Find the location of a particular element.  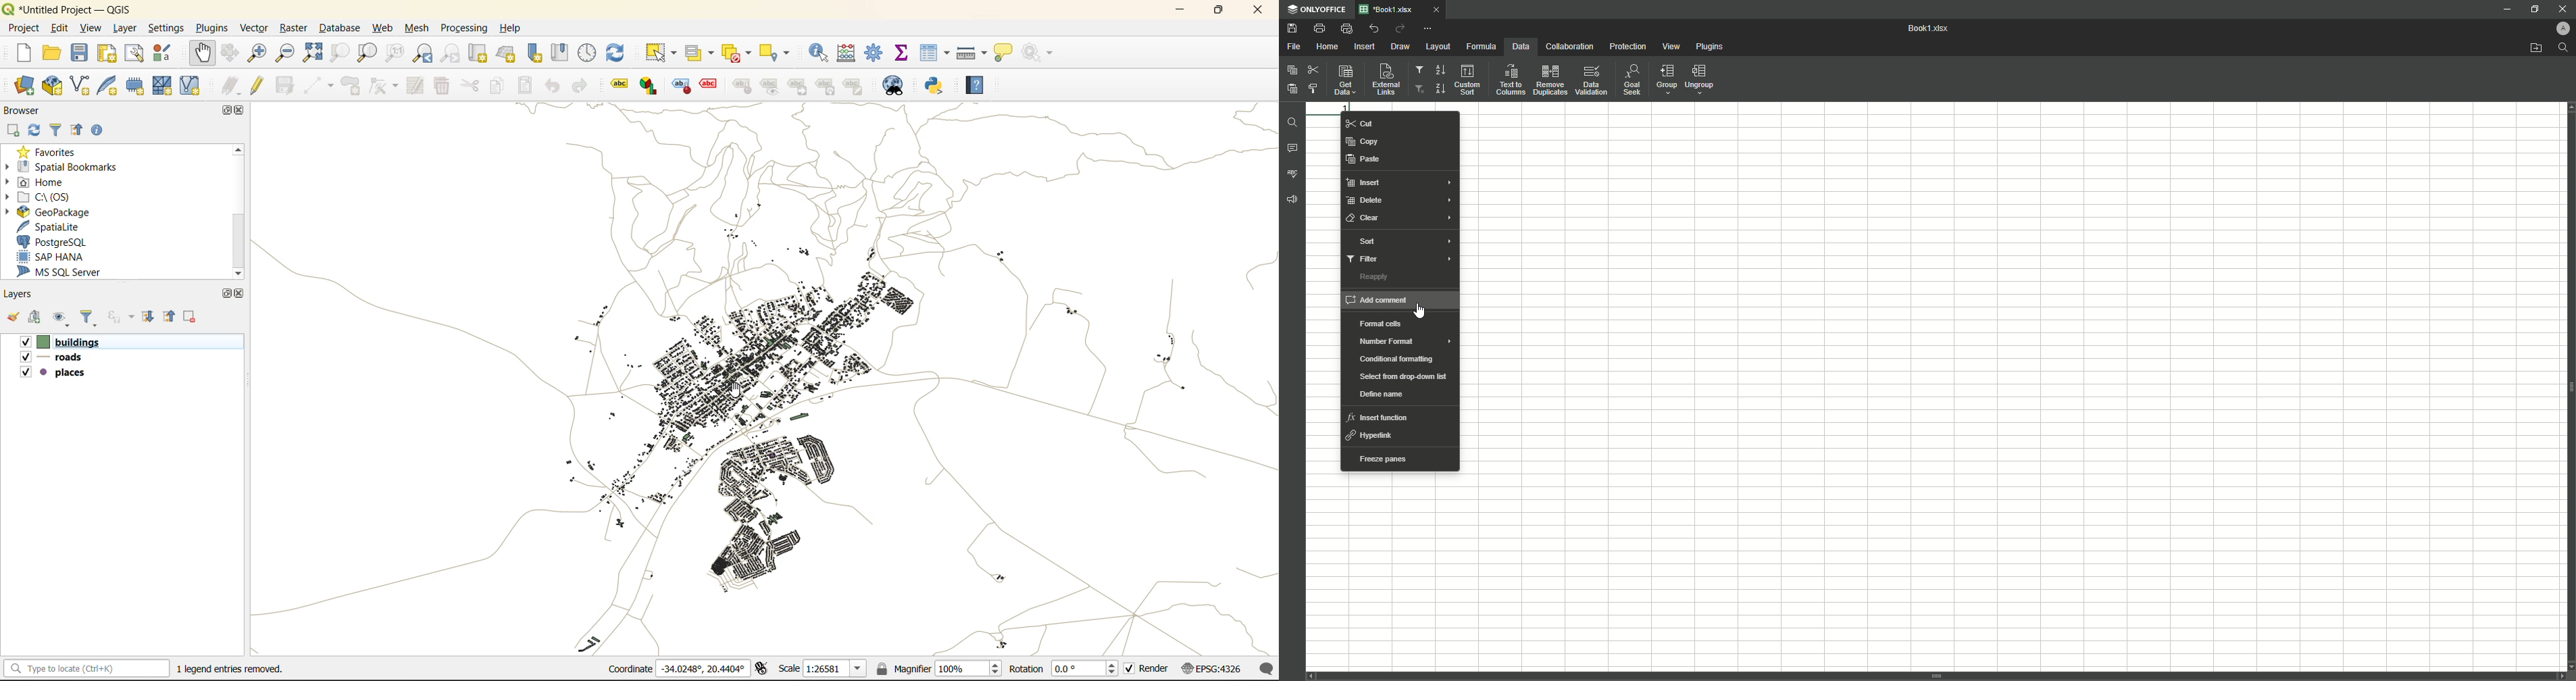

home is located at coordinates (40, 181).